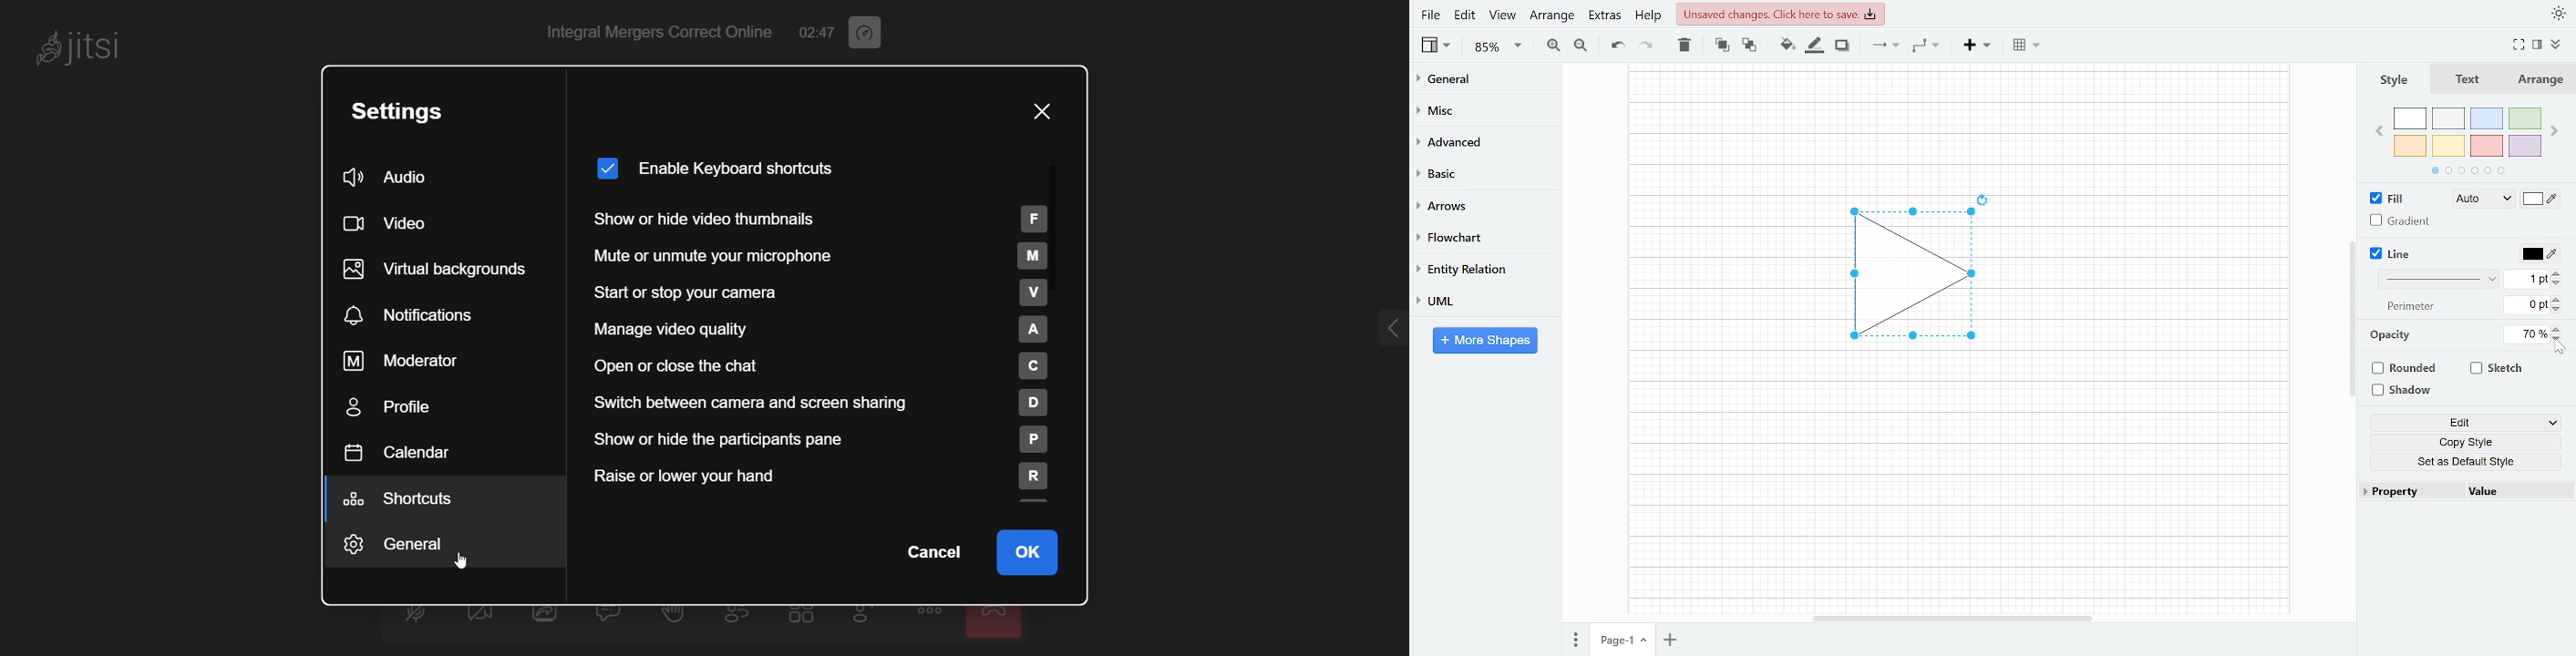  I want to click on Line color, so click(2538, 251).